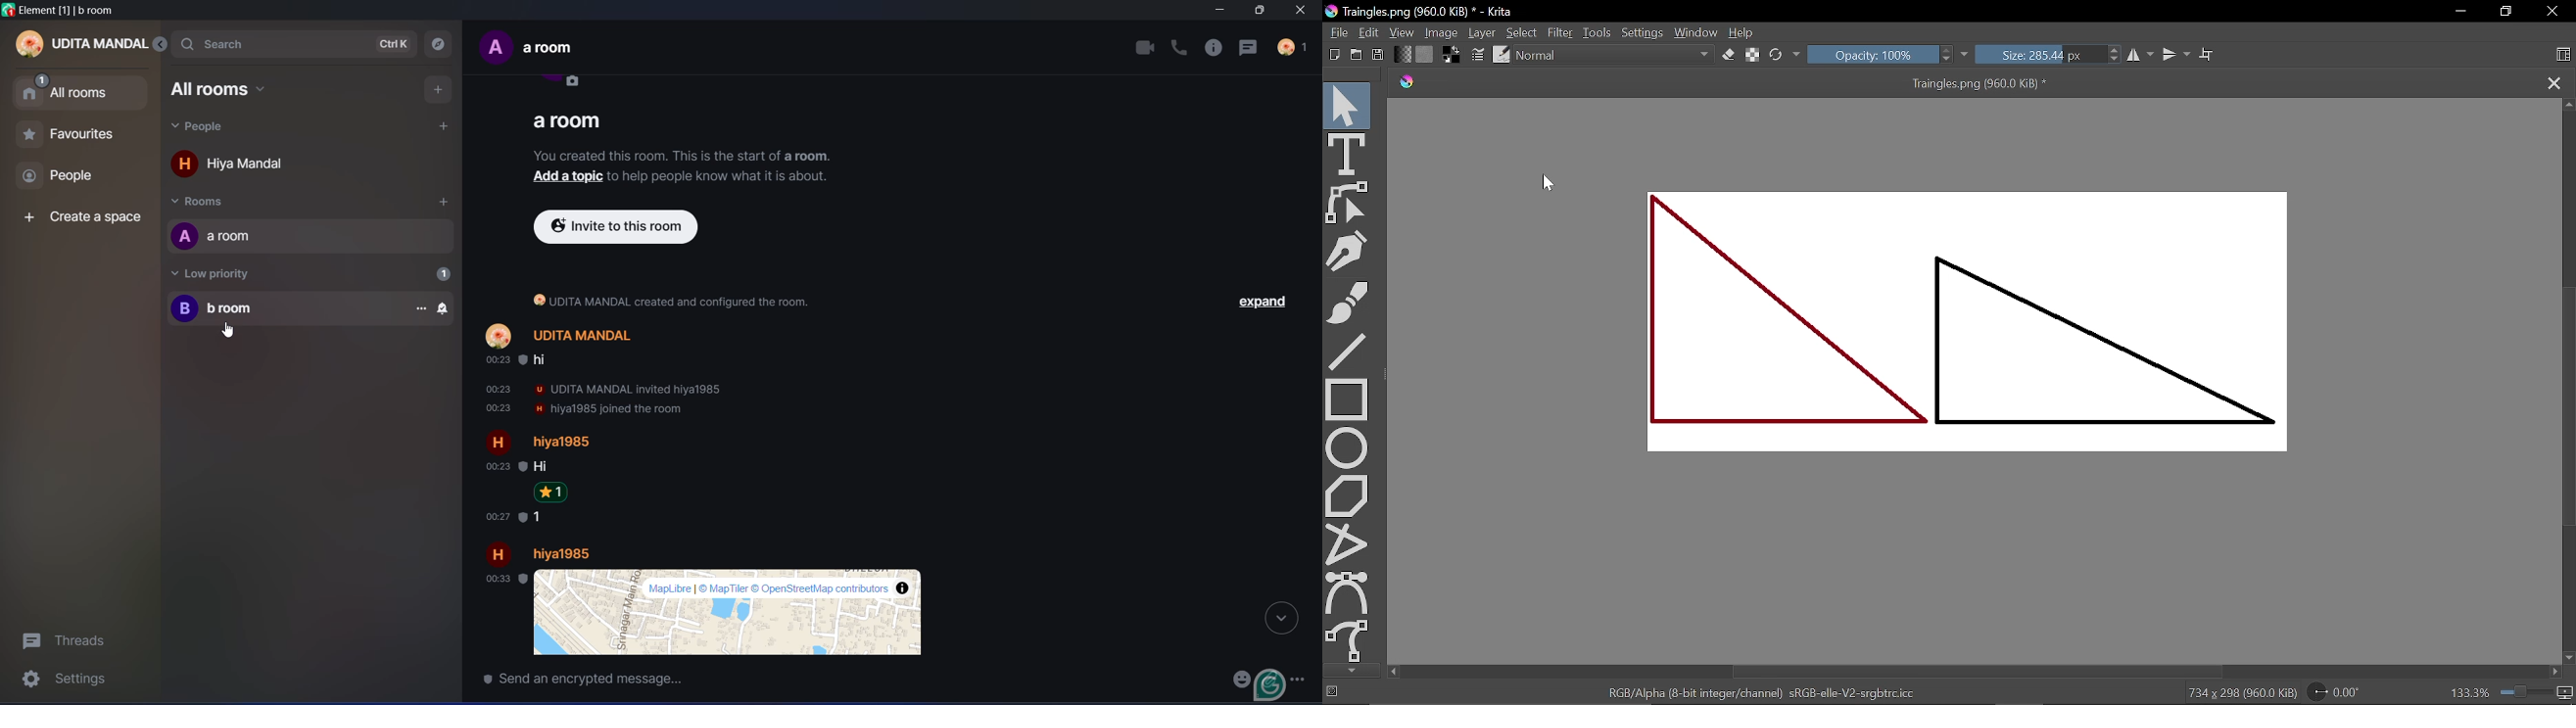  I want to click on + Create a space, so click(79, 219).